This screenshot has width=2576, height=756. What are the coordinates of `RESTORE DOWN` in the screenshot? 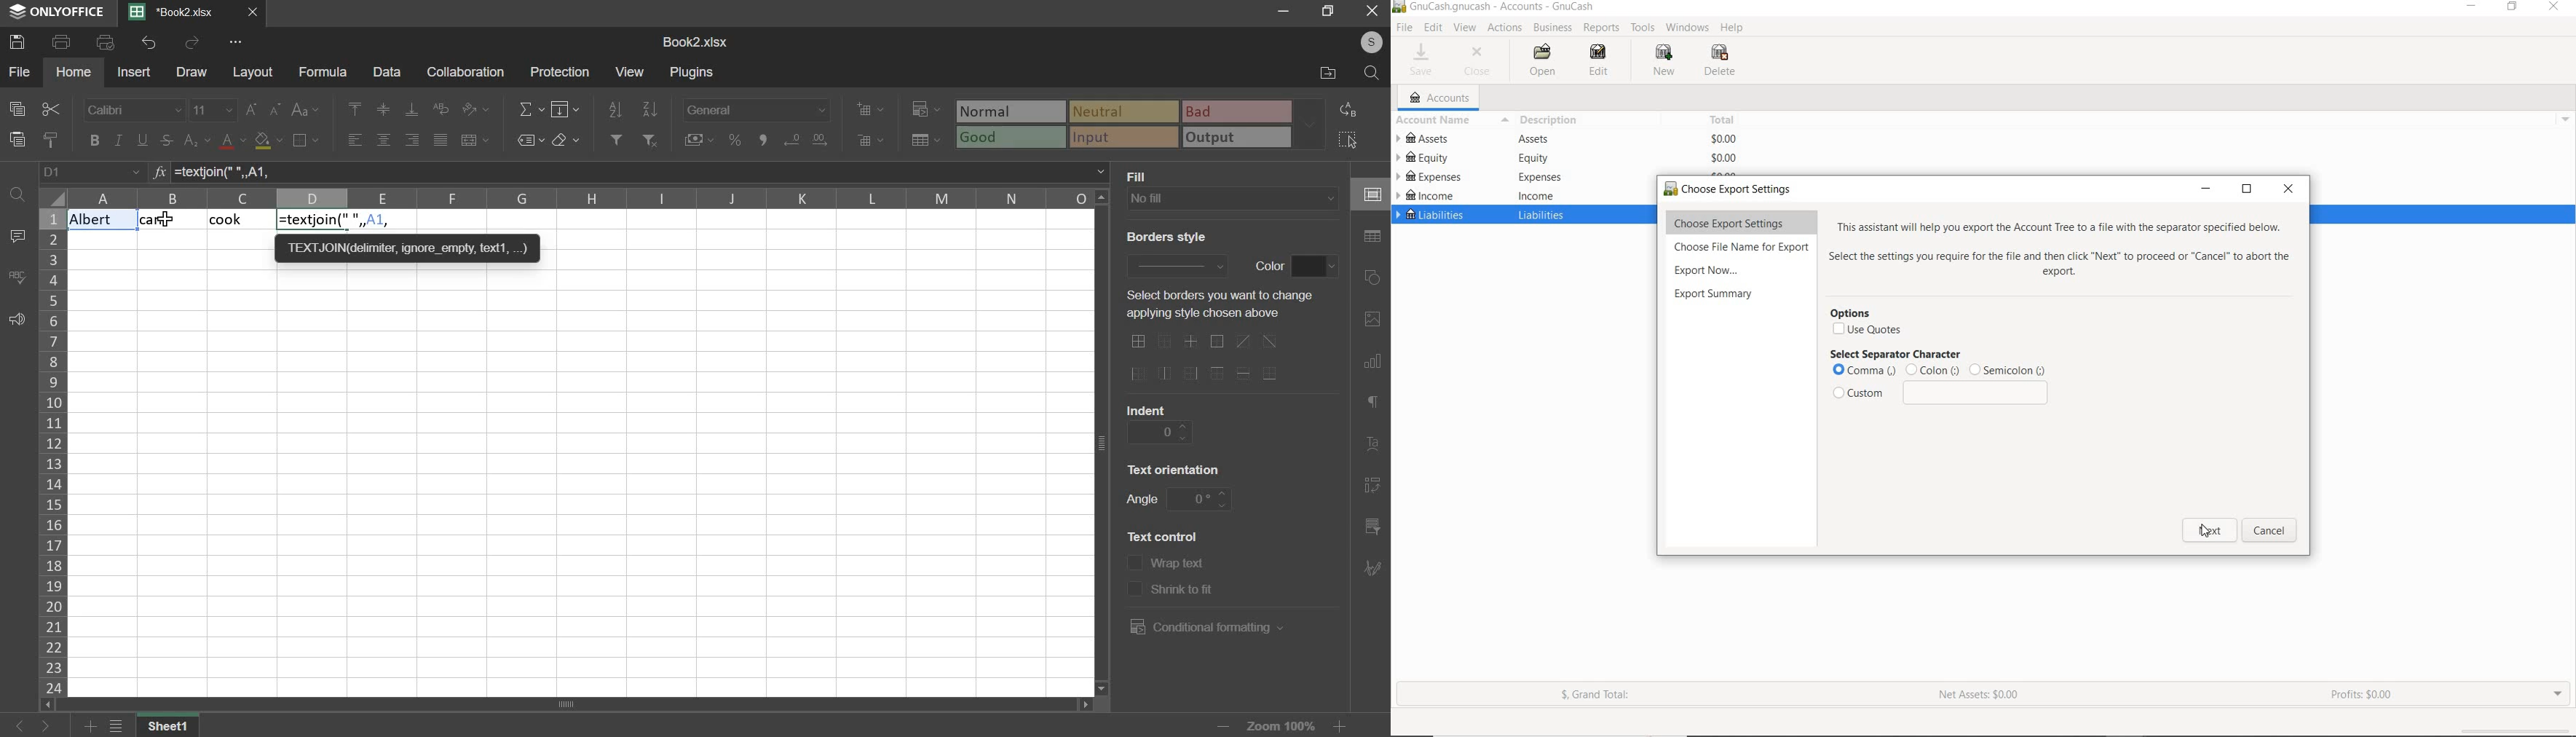 It's located at (2512, 8).